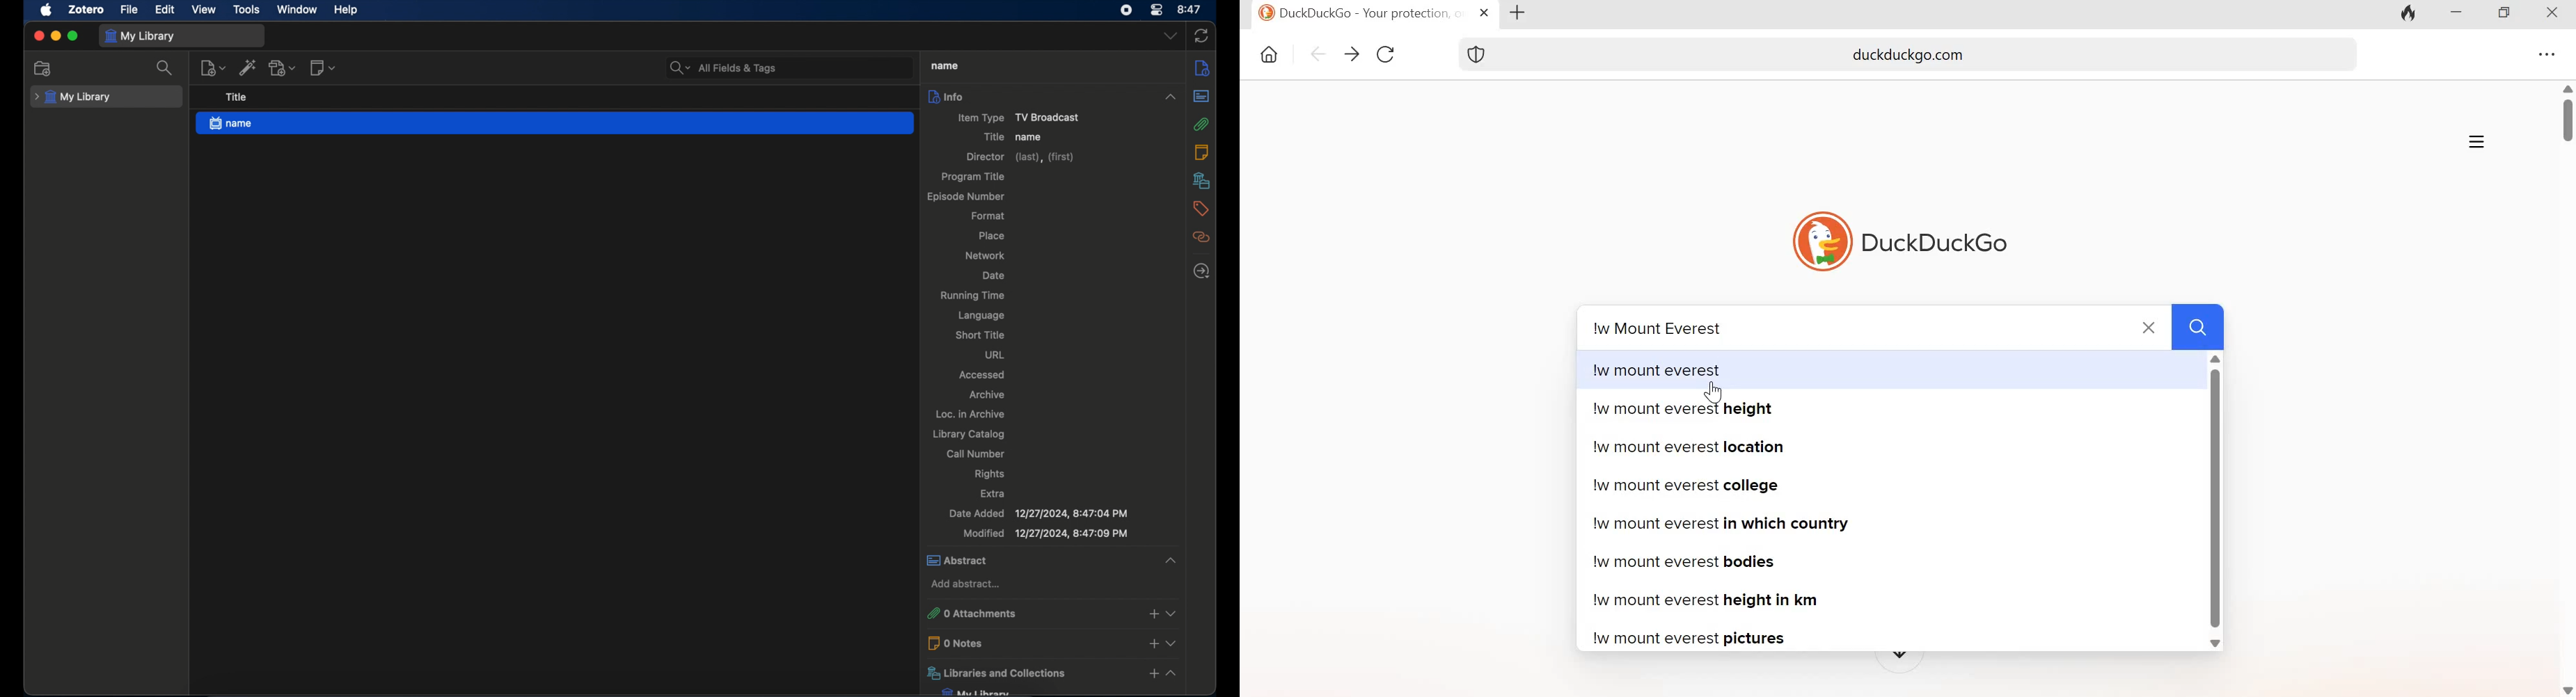 This screenshot has width=2576, height=700. I want to click on screen recorder, so click(1126, 10).